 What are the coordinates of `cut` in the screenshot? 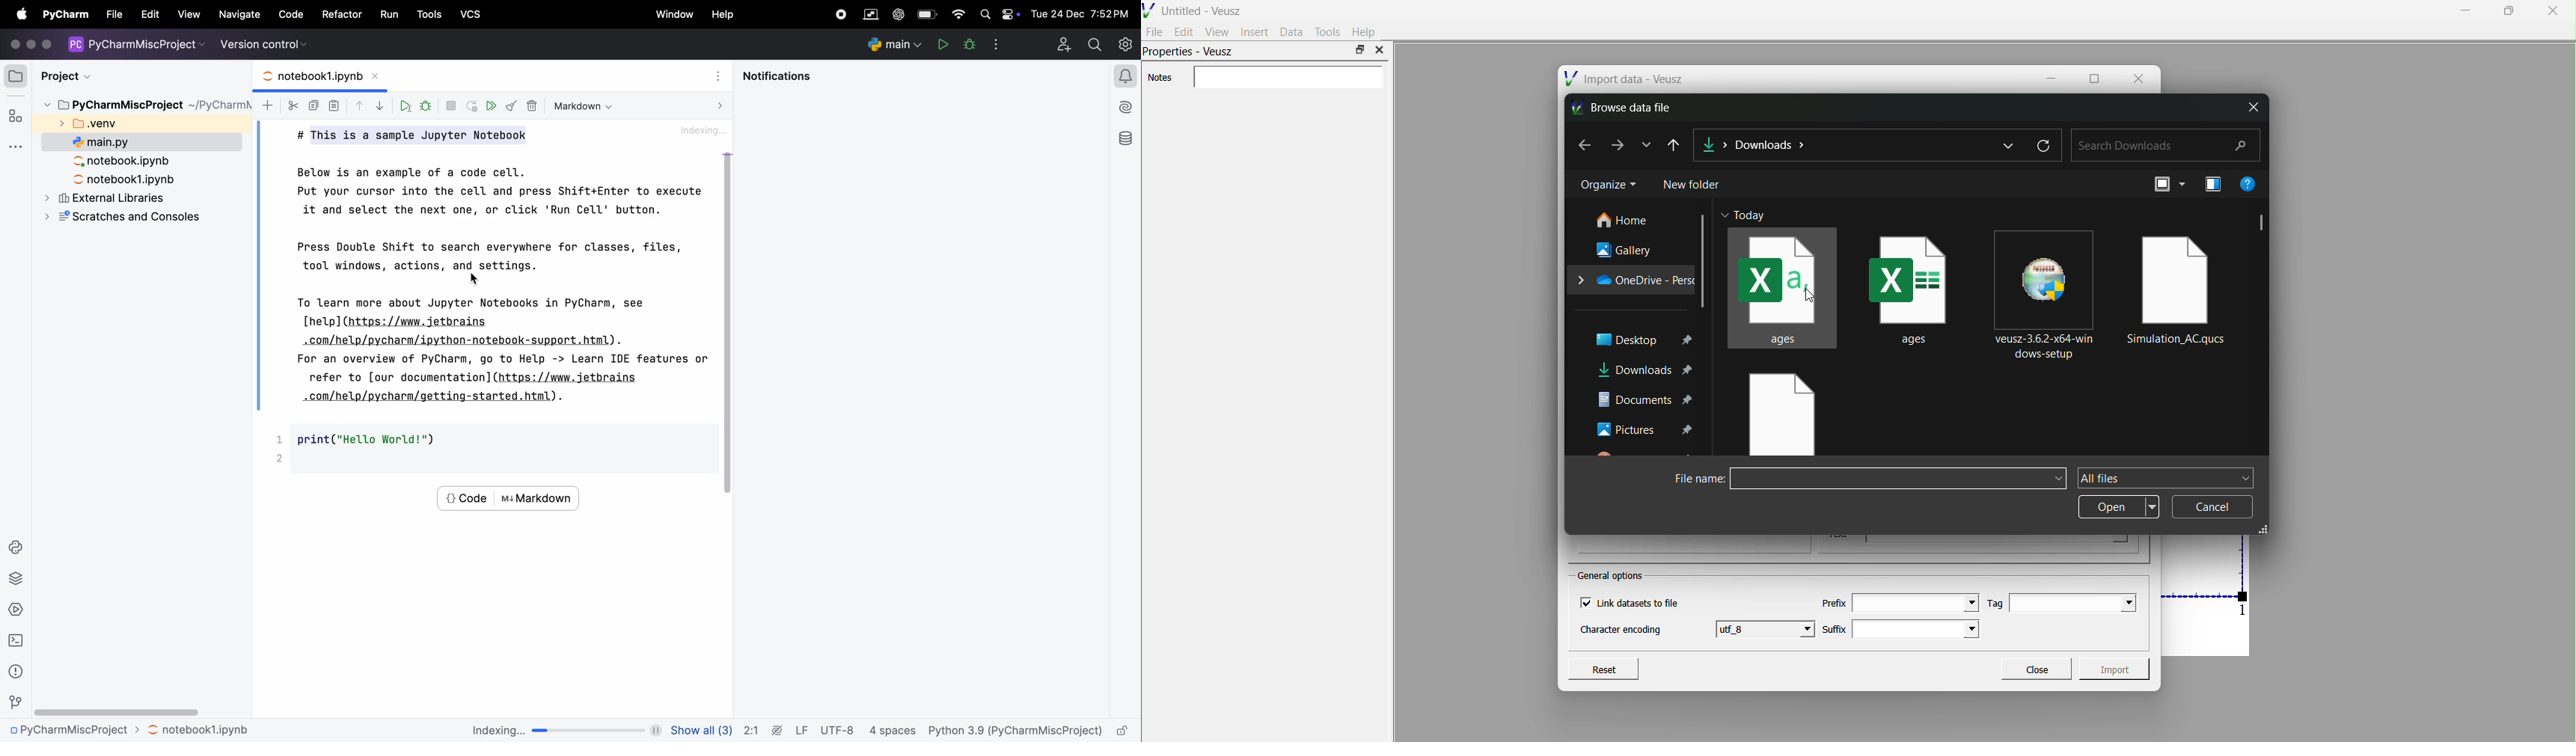 It's located at (295, 107).